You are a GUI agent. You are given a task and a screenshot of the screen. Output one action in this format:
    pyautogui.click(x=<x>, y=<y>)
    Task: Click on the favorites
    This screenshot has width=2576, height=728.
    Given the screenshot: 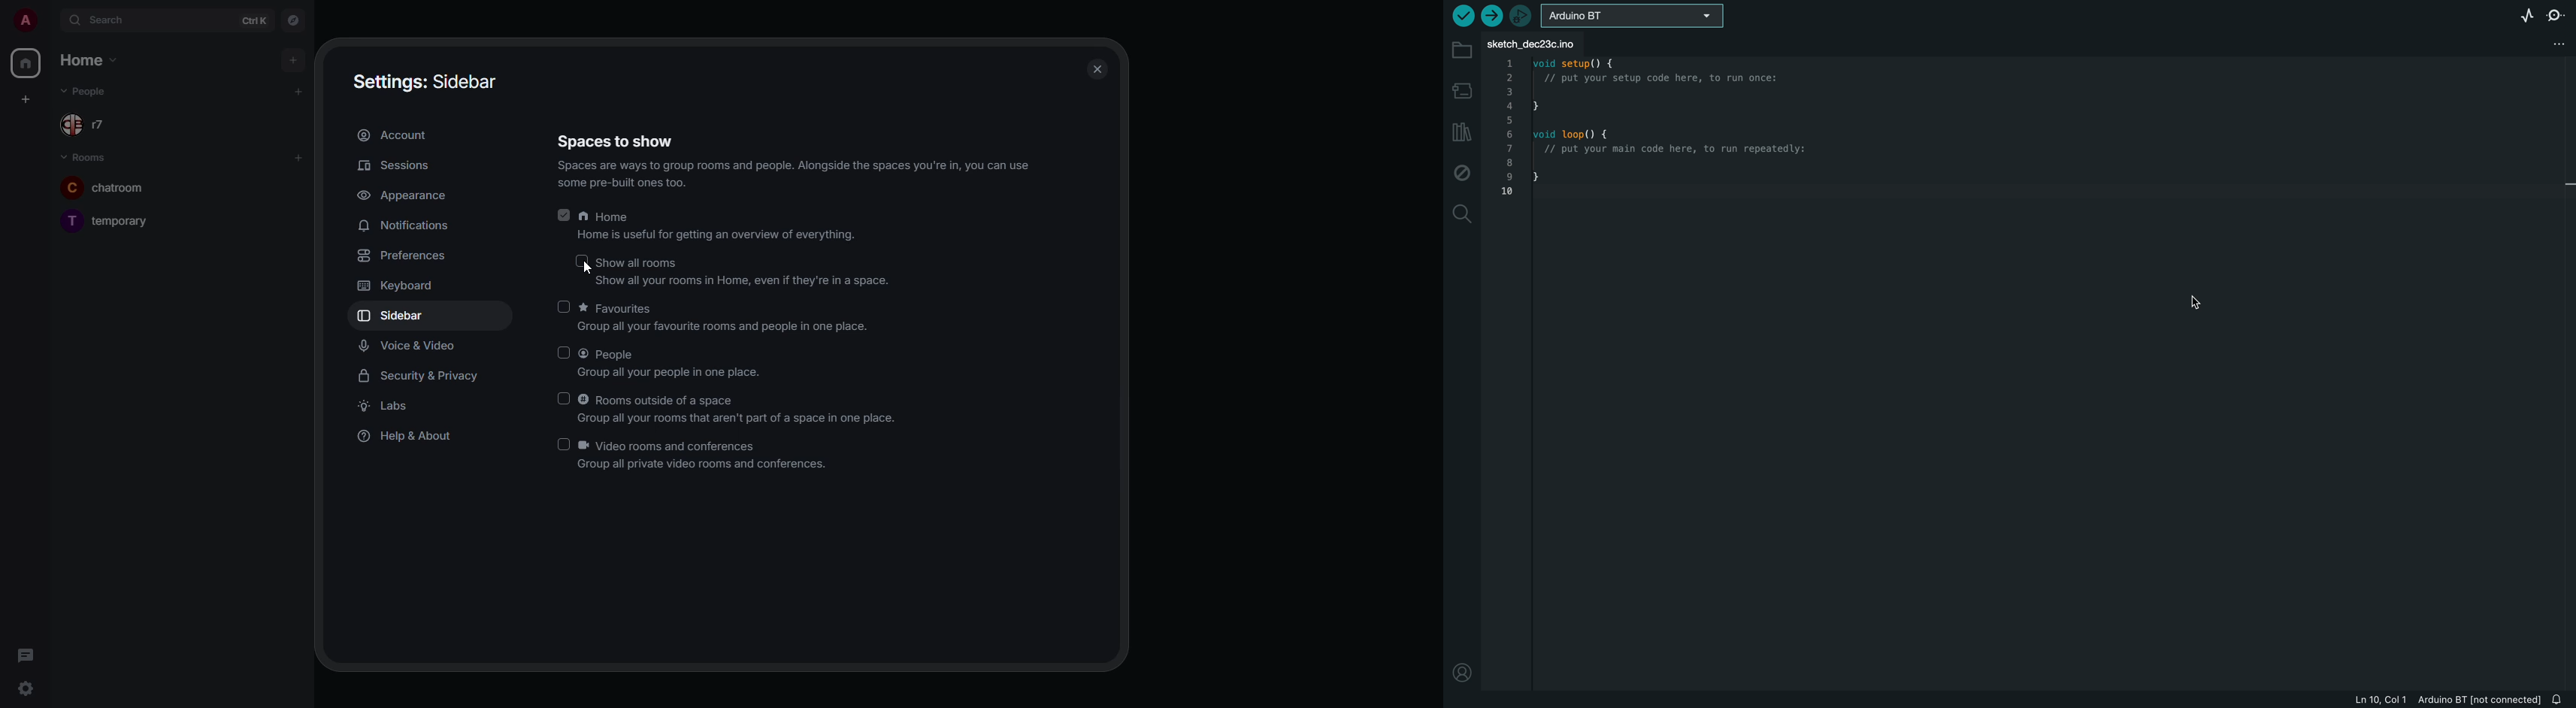 What is the action you would take?
    pyautogui.click(x=726, y=319)
    